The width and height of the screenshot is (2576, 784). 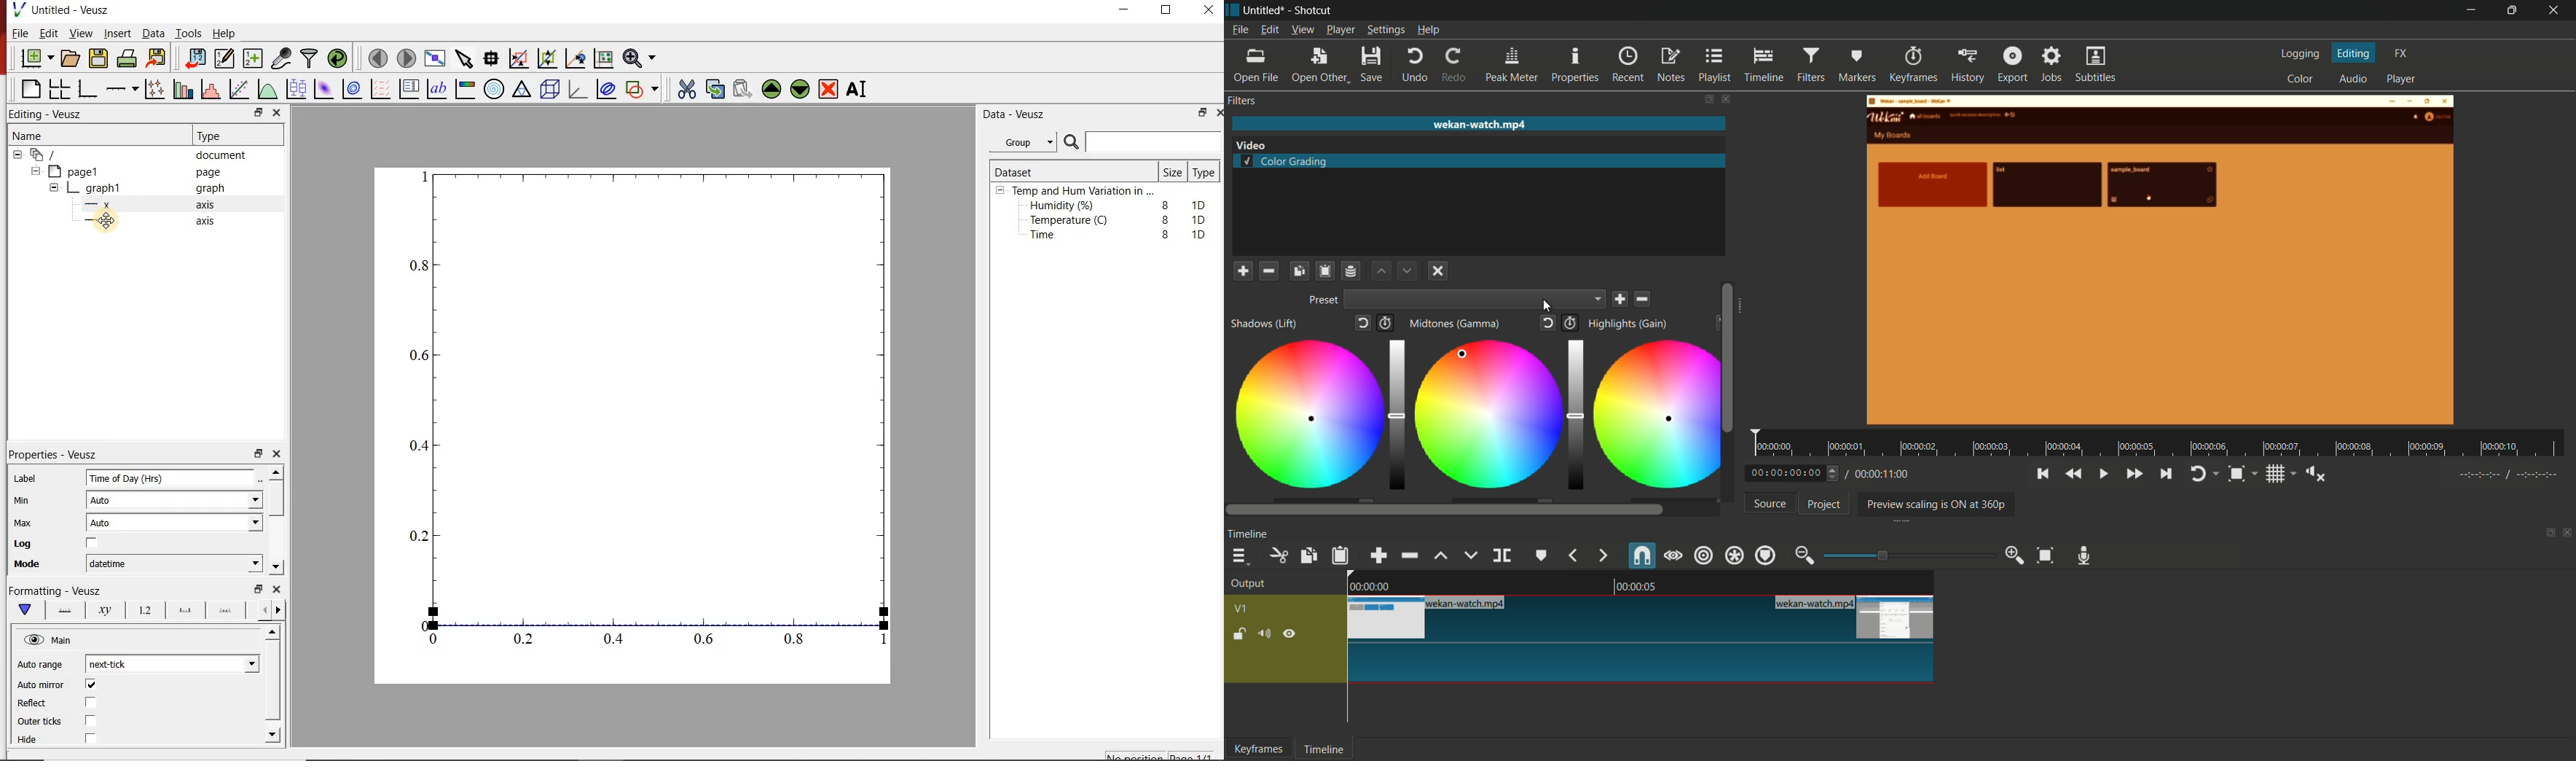 I want to click on recent, so click(x=1628, y=65).